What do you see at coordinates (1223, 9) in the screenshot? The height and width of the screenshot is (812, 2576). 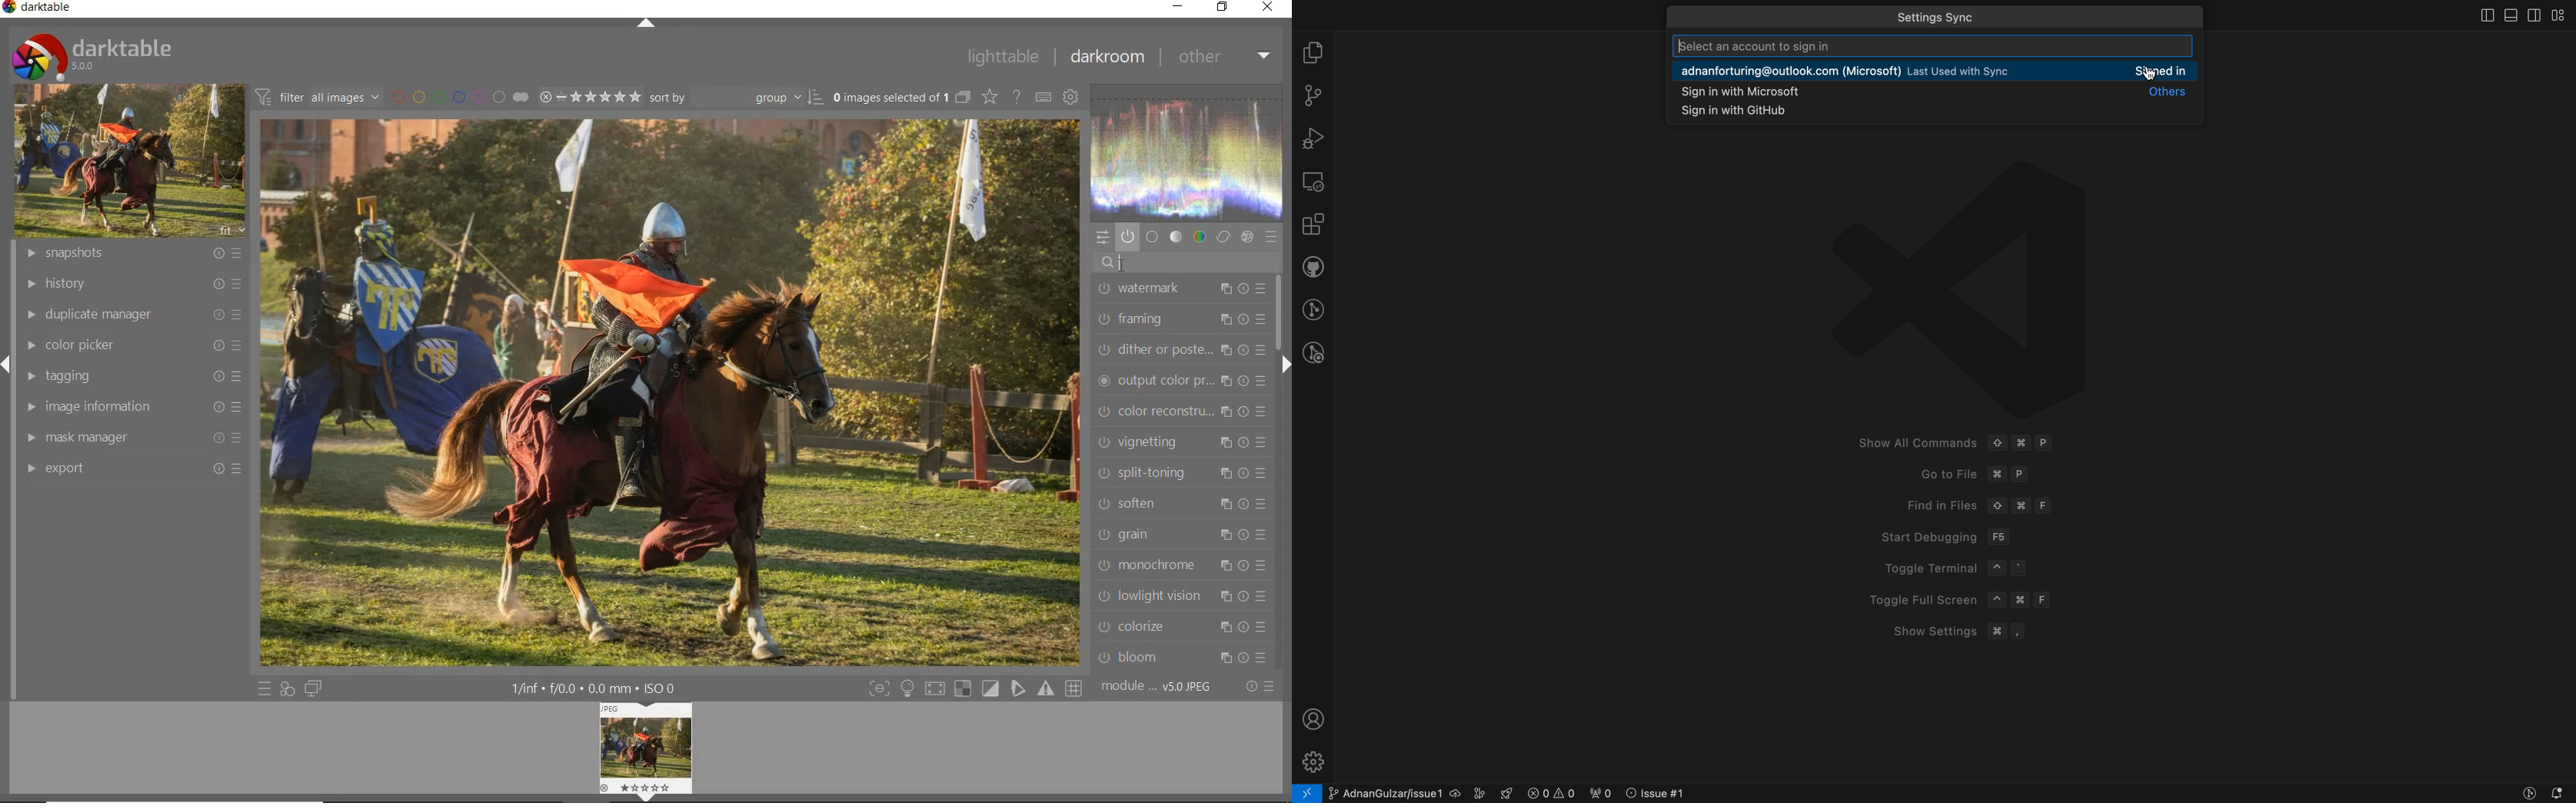 I see `restore` at bounding box center [1223, 9].